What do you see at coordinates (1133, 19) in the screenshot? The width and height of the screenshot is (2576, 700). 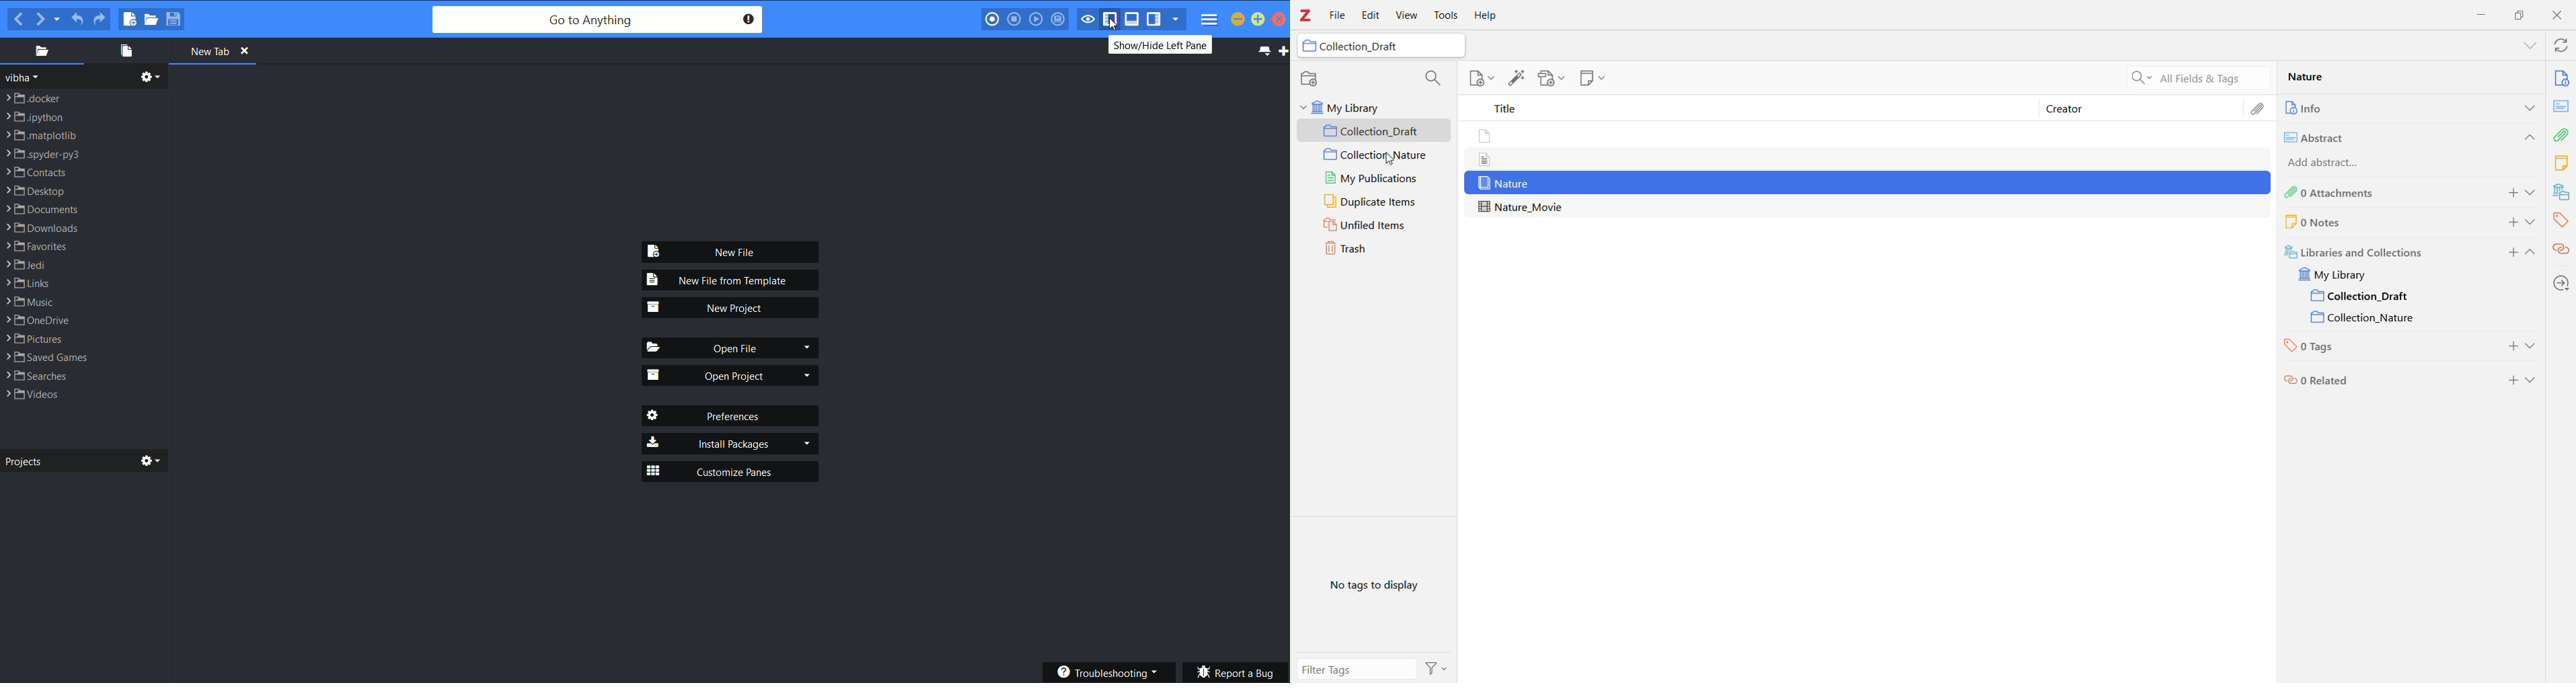 I see `hide bottom pane` at bounding box center [1133, 19].